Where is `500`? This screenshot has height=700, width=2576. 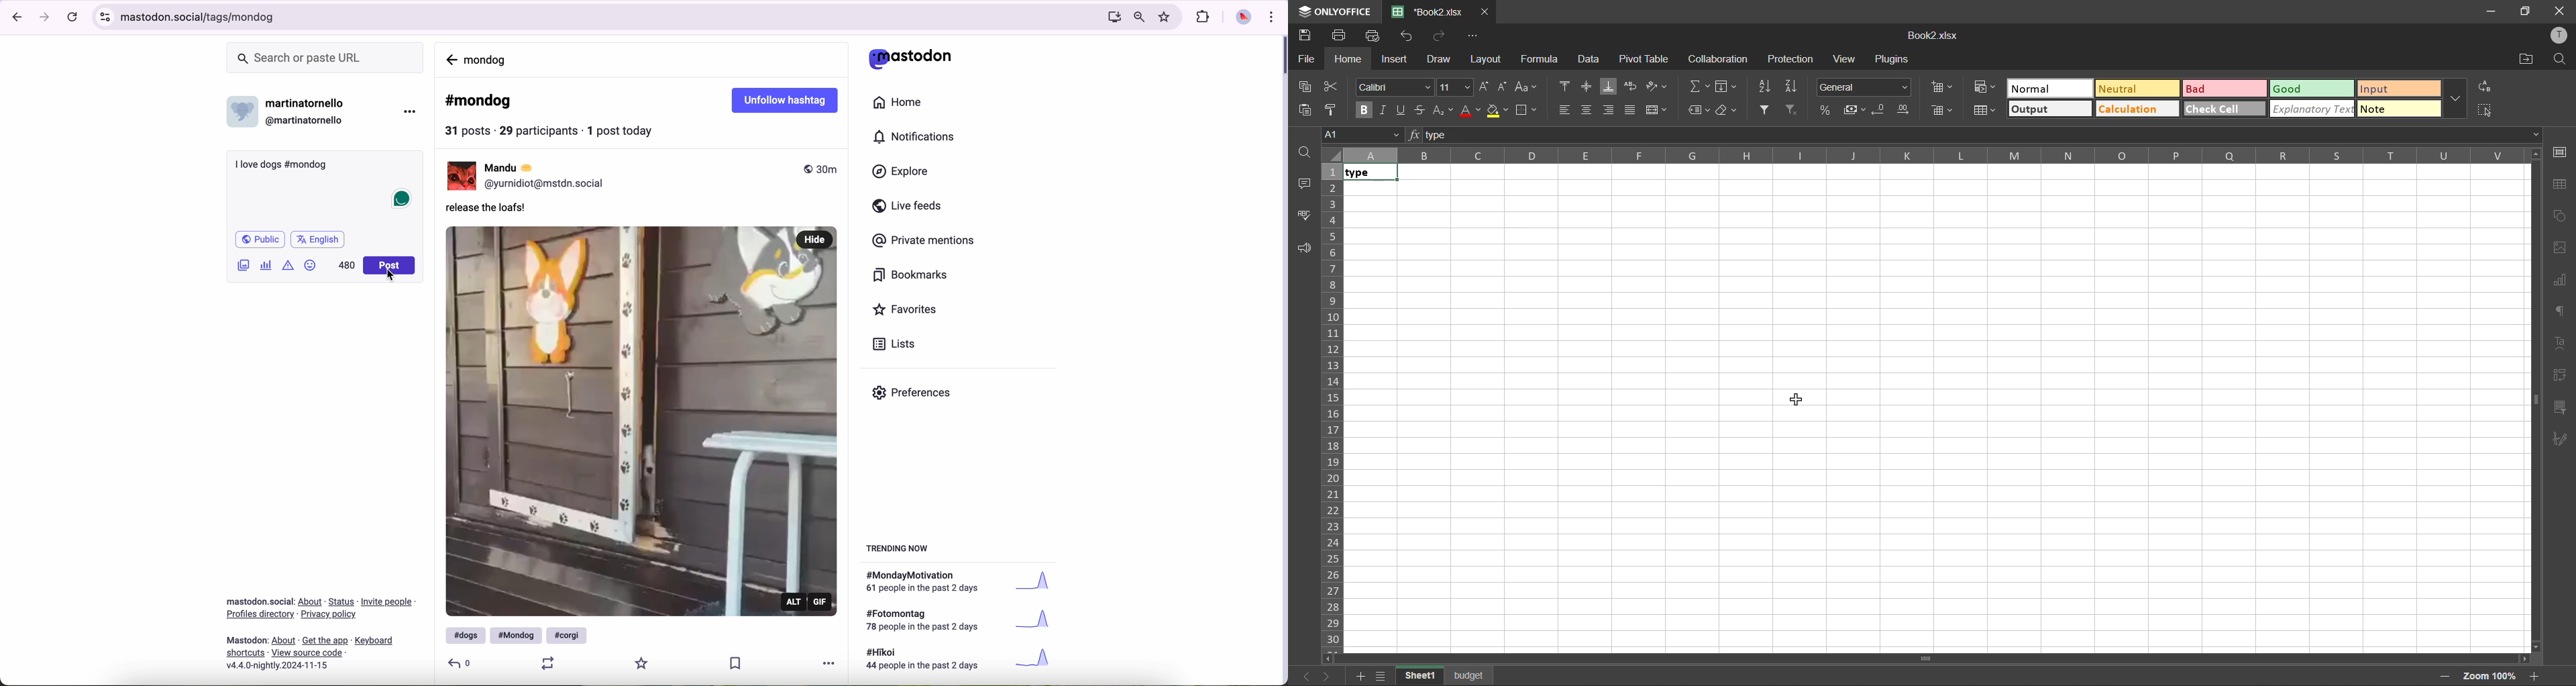 500 is located at coordinates (346, 265).